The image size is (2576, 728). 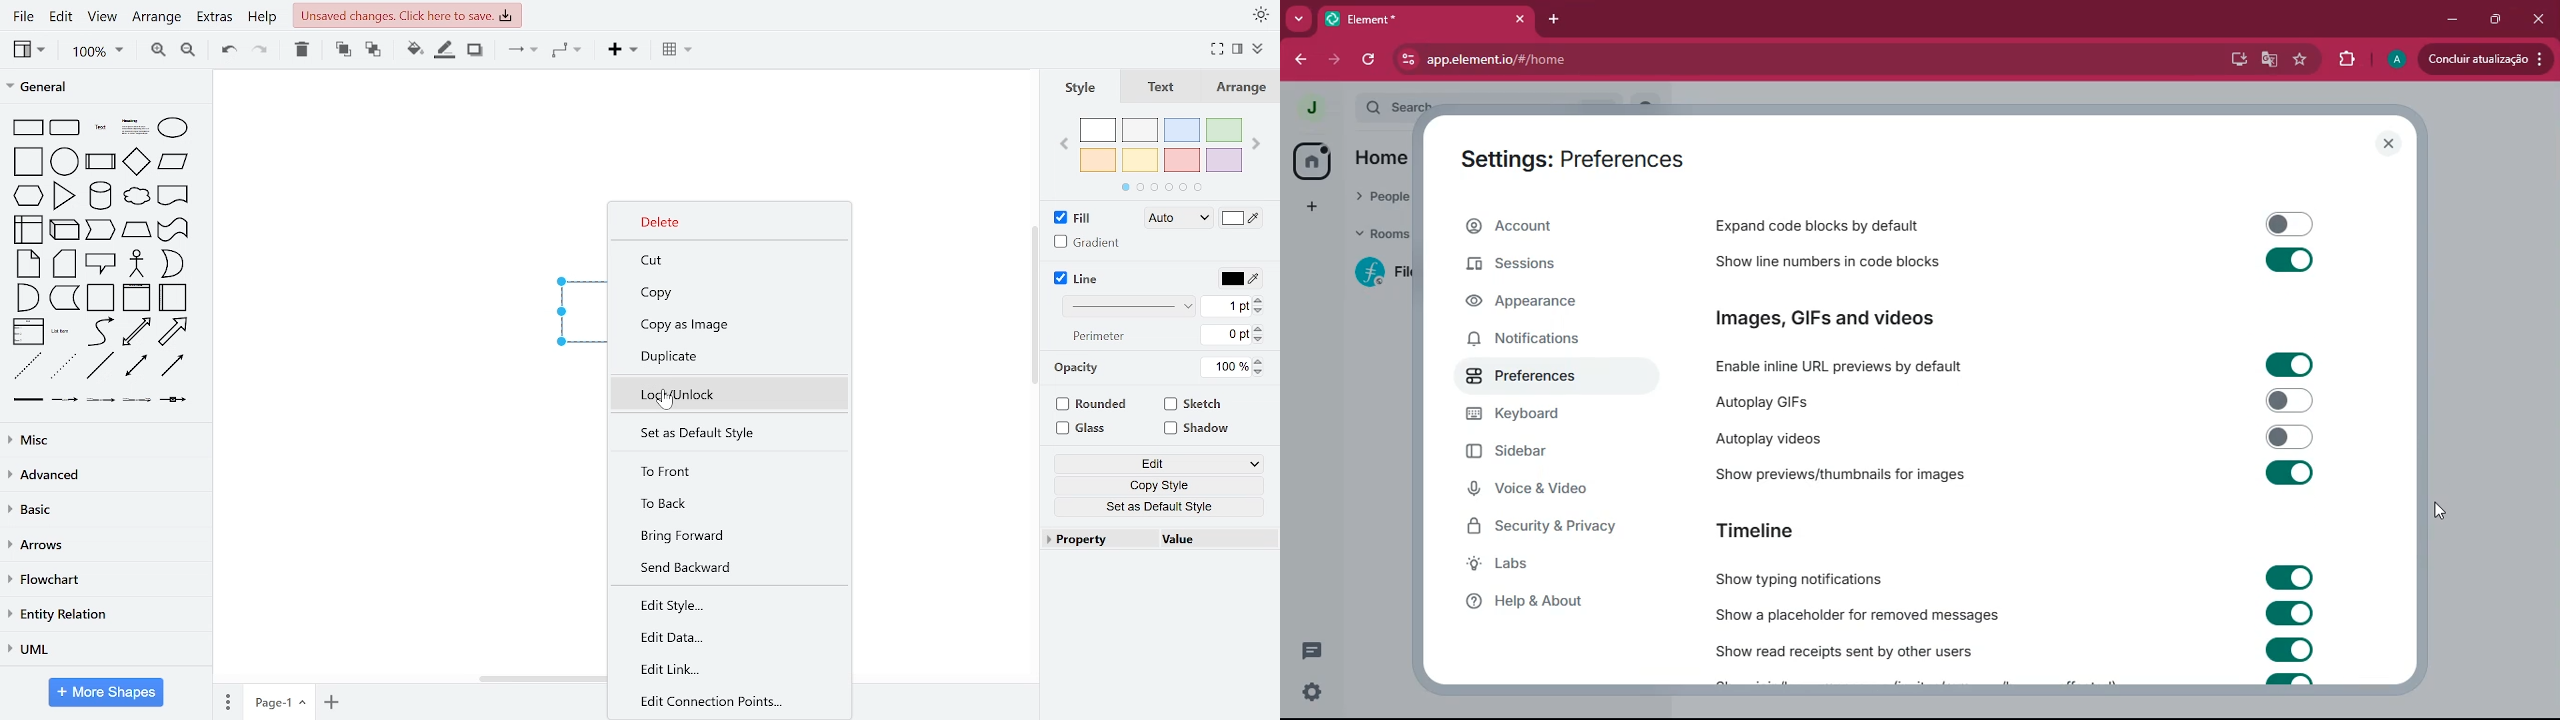 What do you see at coordinates (723, 567) in the screenshot?
I see `send Backward` at bounding box center [723, 567].